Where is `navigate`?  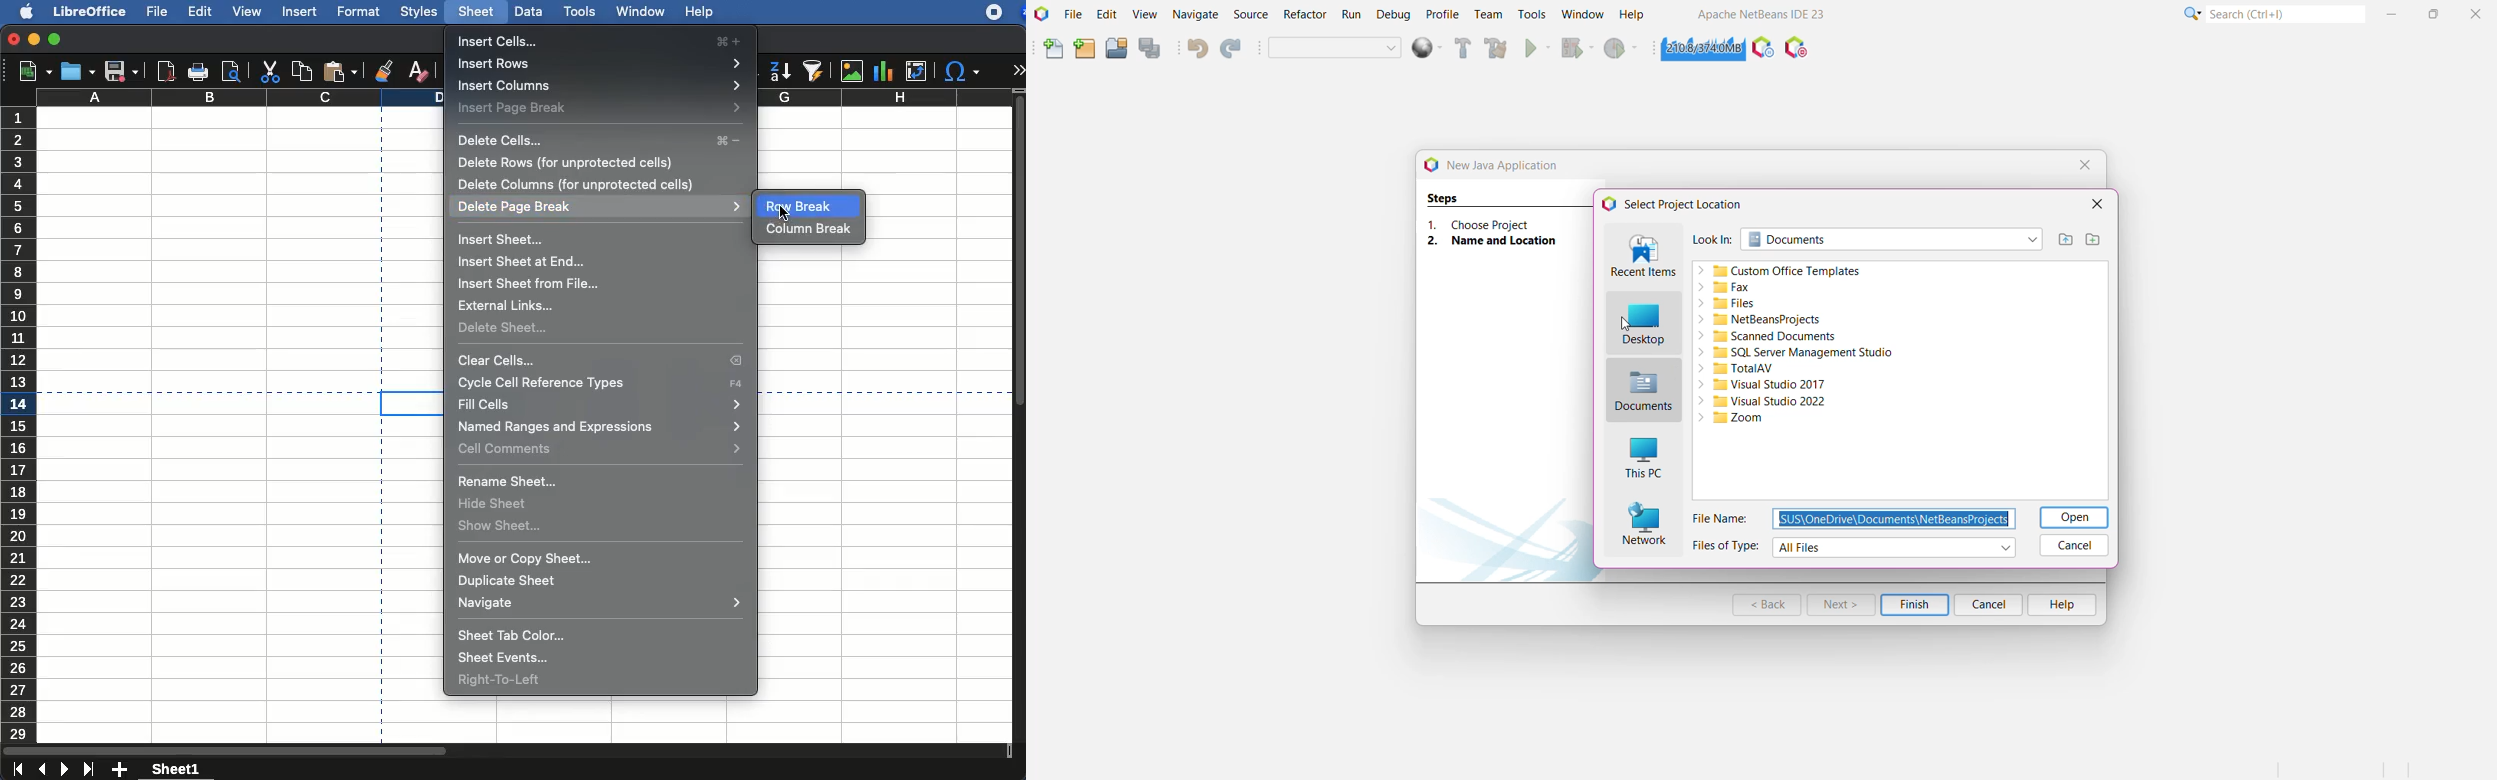 navigate is located at coordinates (598, 603).